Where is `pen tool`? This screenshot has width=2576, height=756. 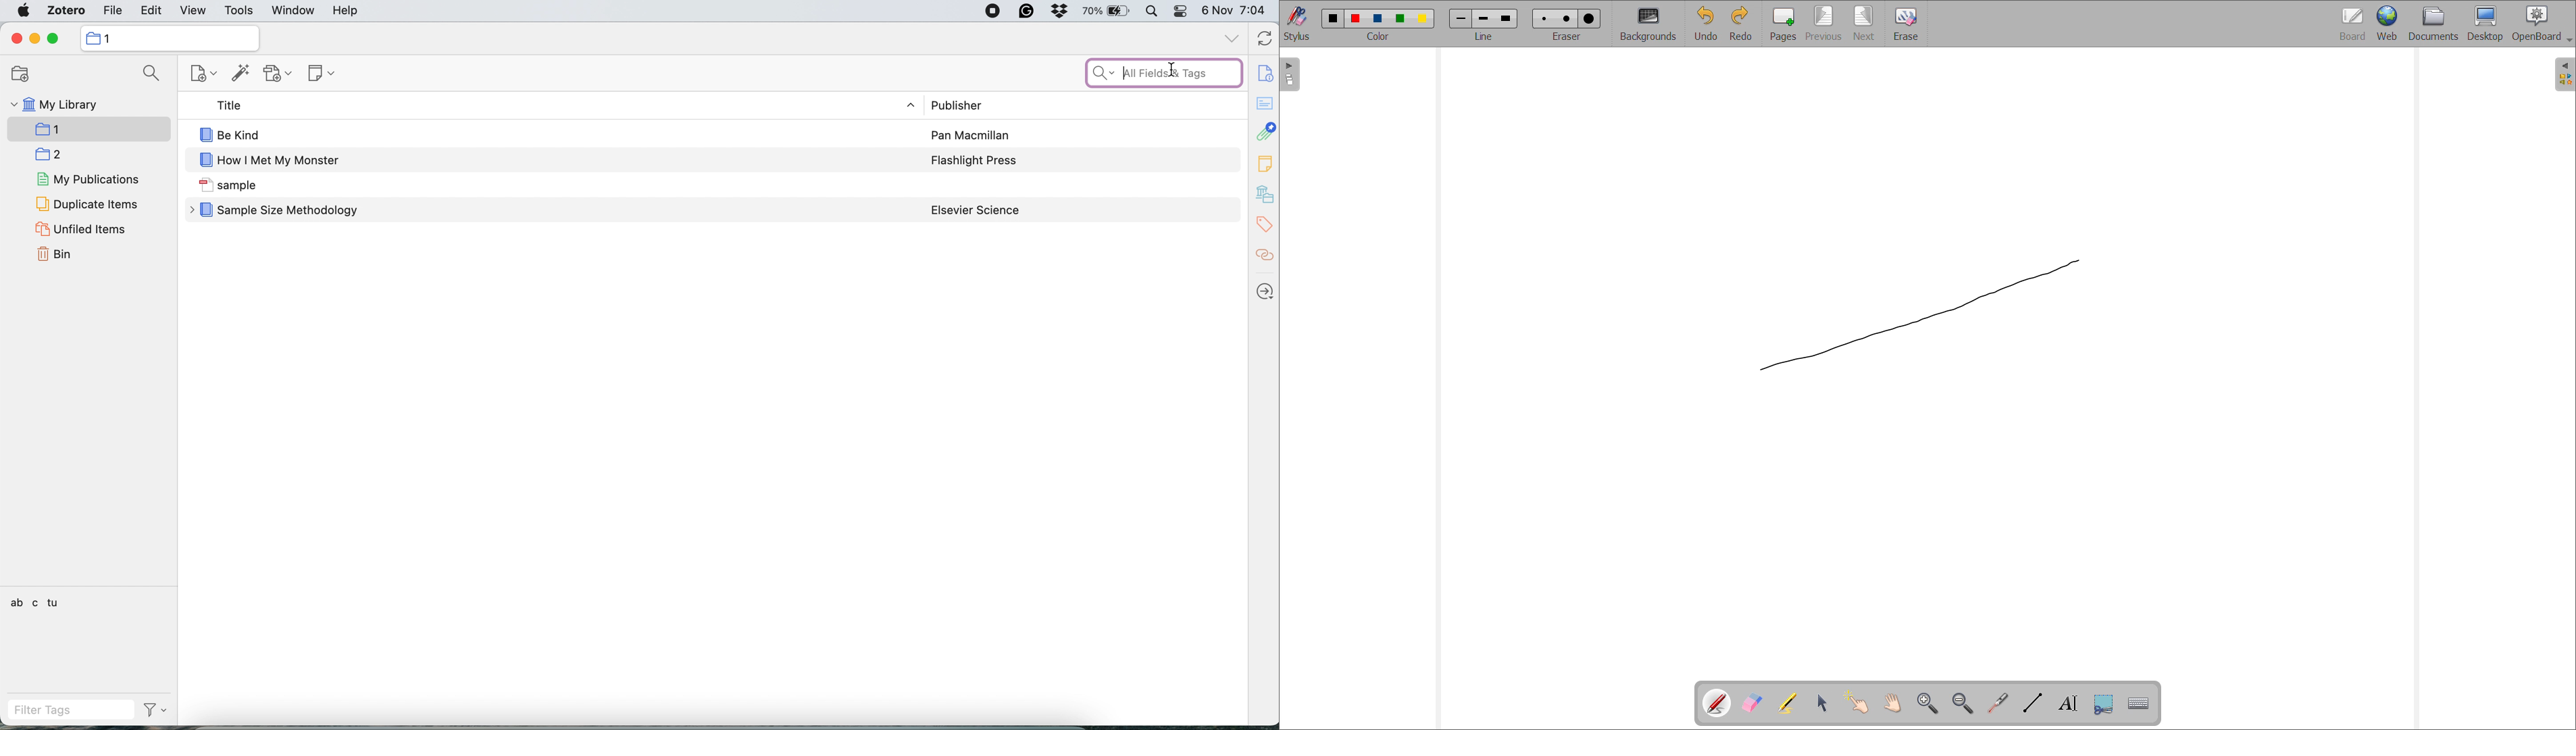 pen tool is located at coordinates (1719, 703).